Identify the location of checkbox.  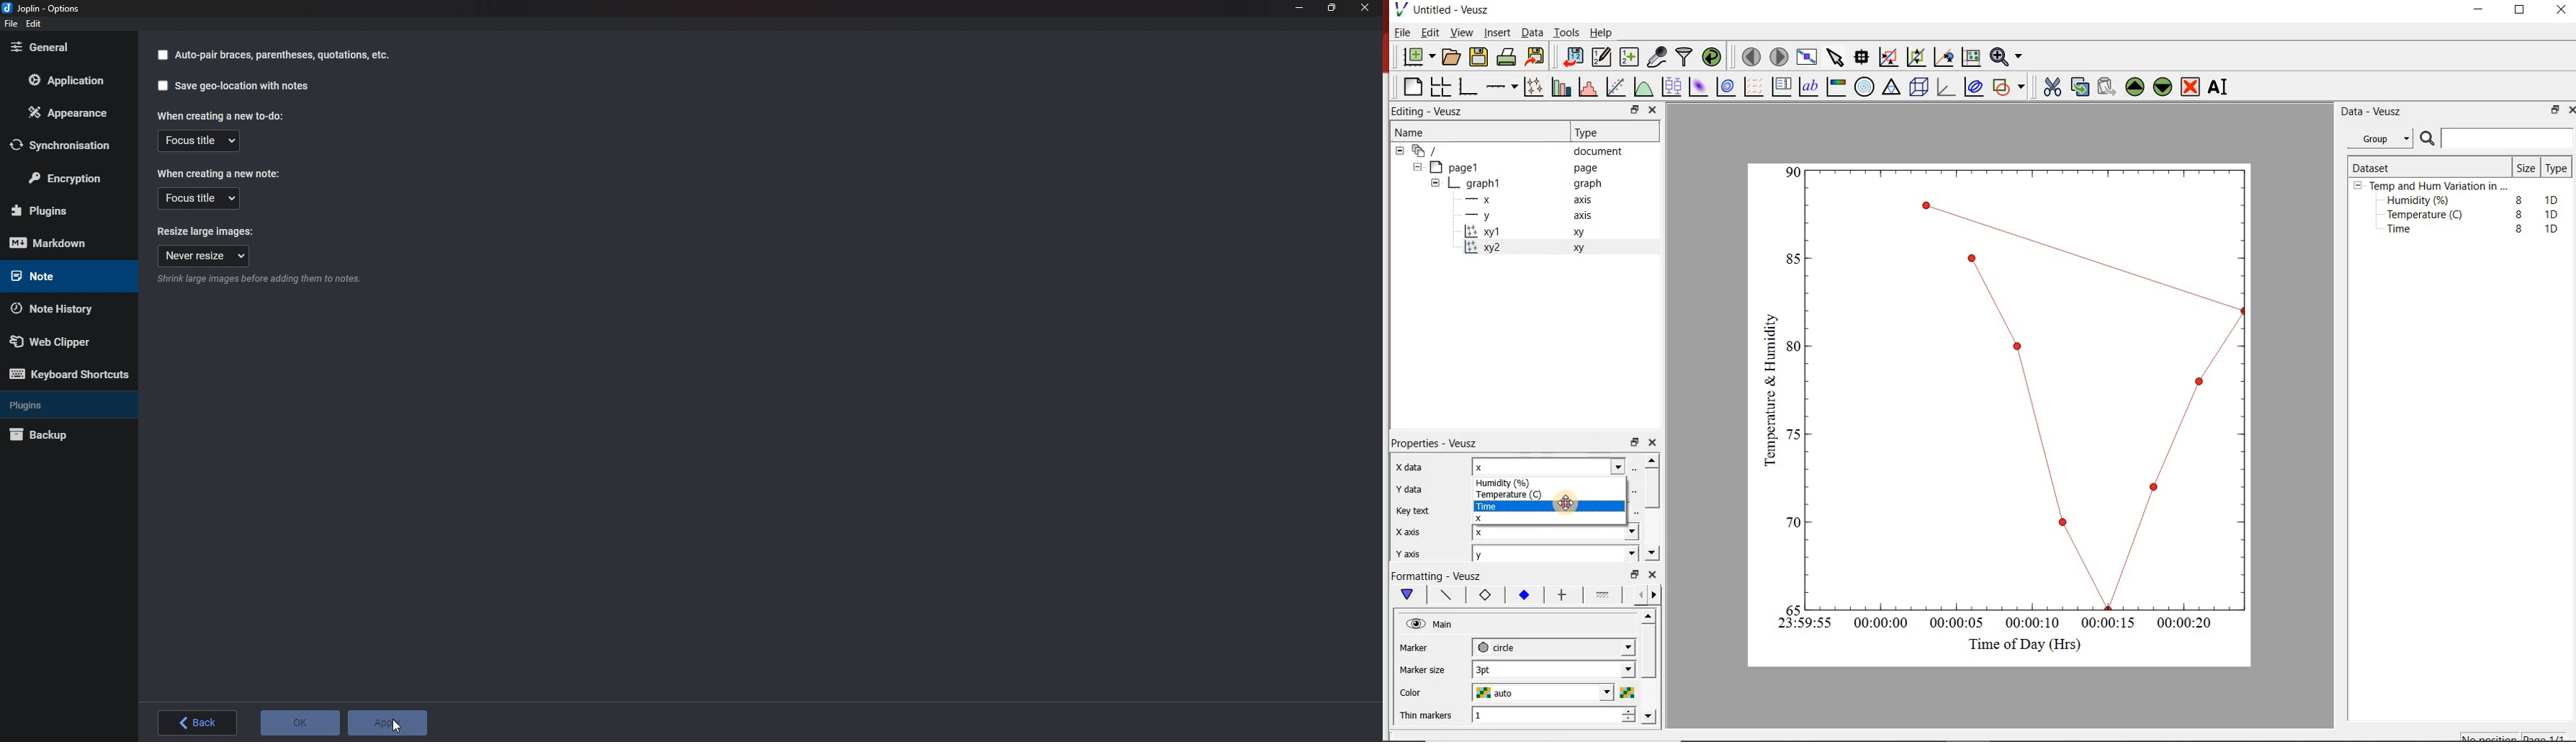
(162, 55).